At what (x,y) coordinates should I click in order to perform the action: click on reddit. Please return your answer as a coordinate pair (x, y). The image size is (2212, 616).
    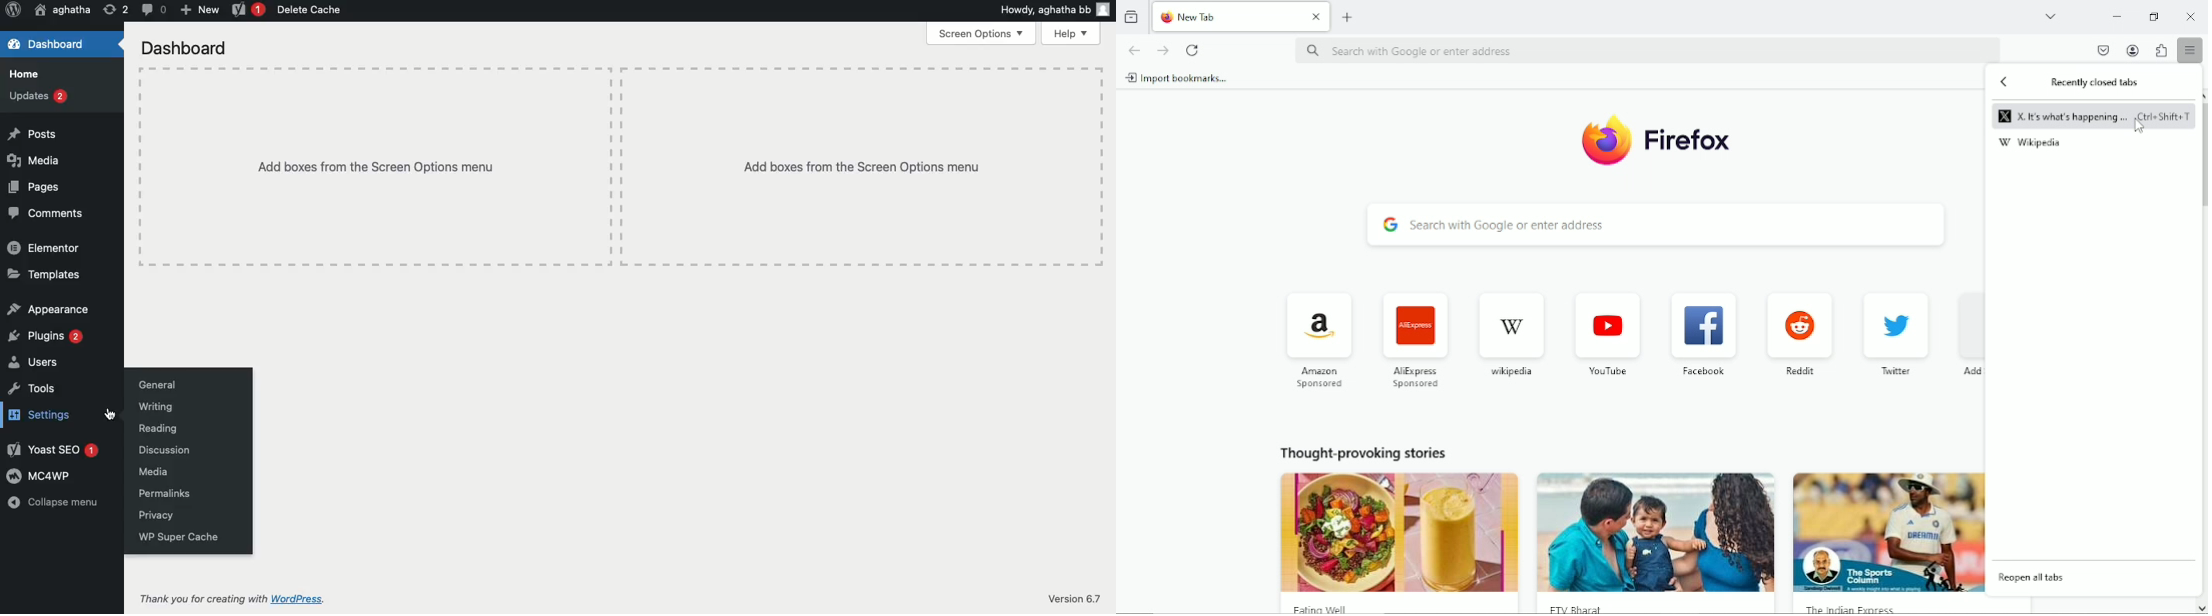
    Looking at the image, I should click on (1799, 373).